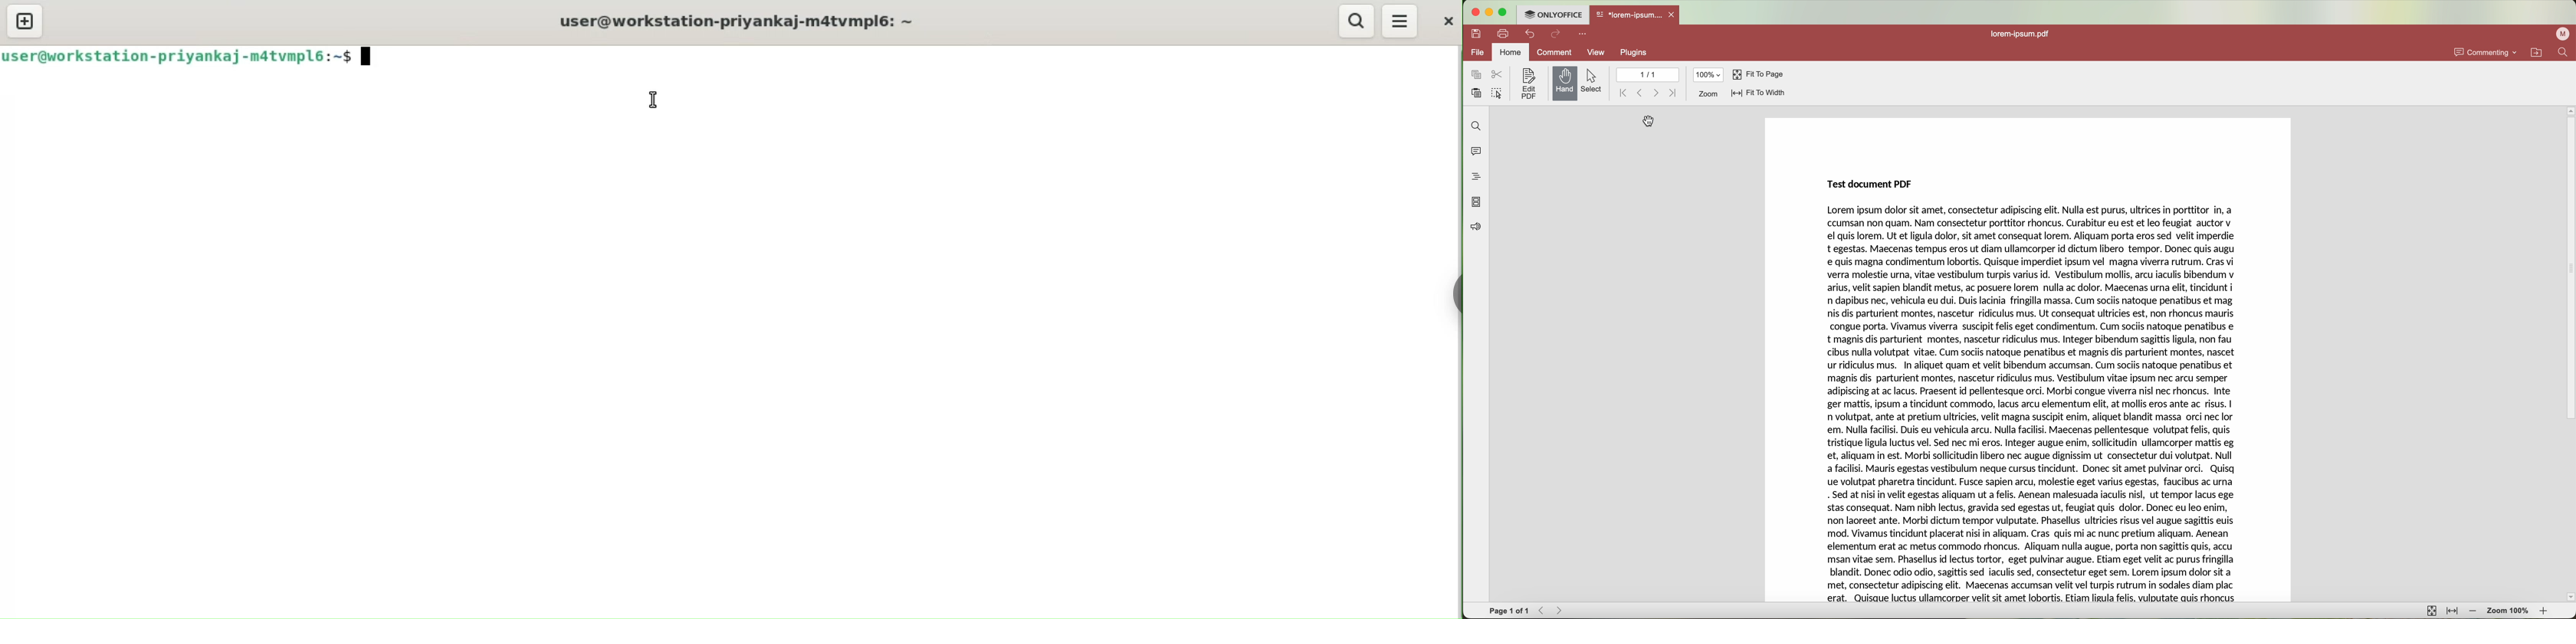  I want to click on maximize program, so click(1502, 12).